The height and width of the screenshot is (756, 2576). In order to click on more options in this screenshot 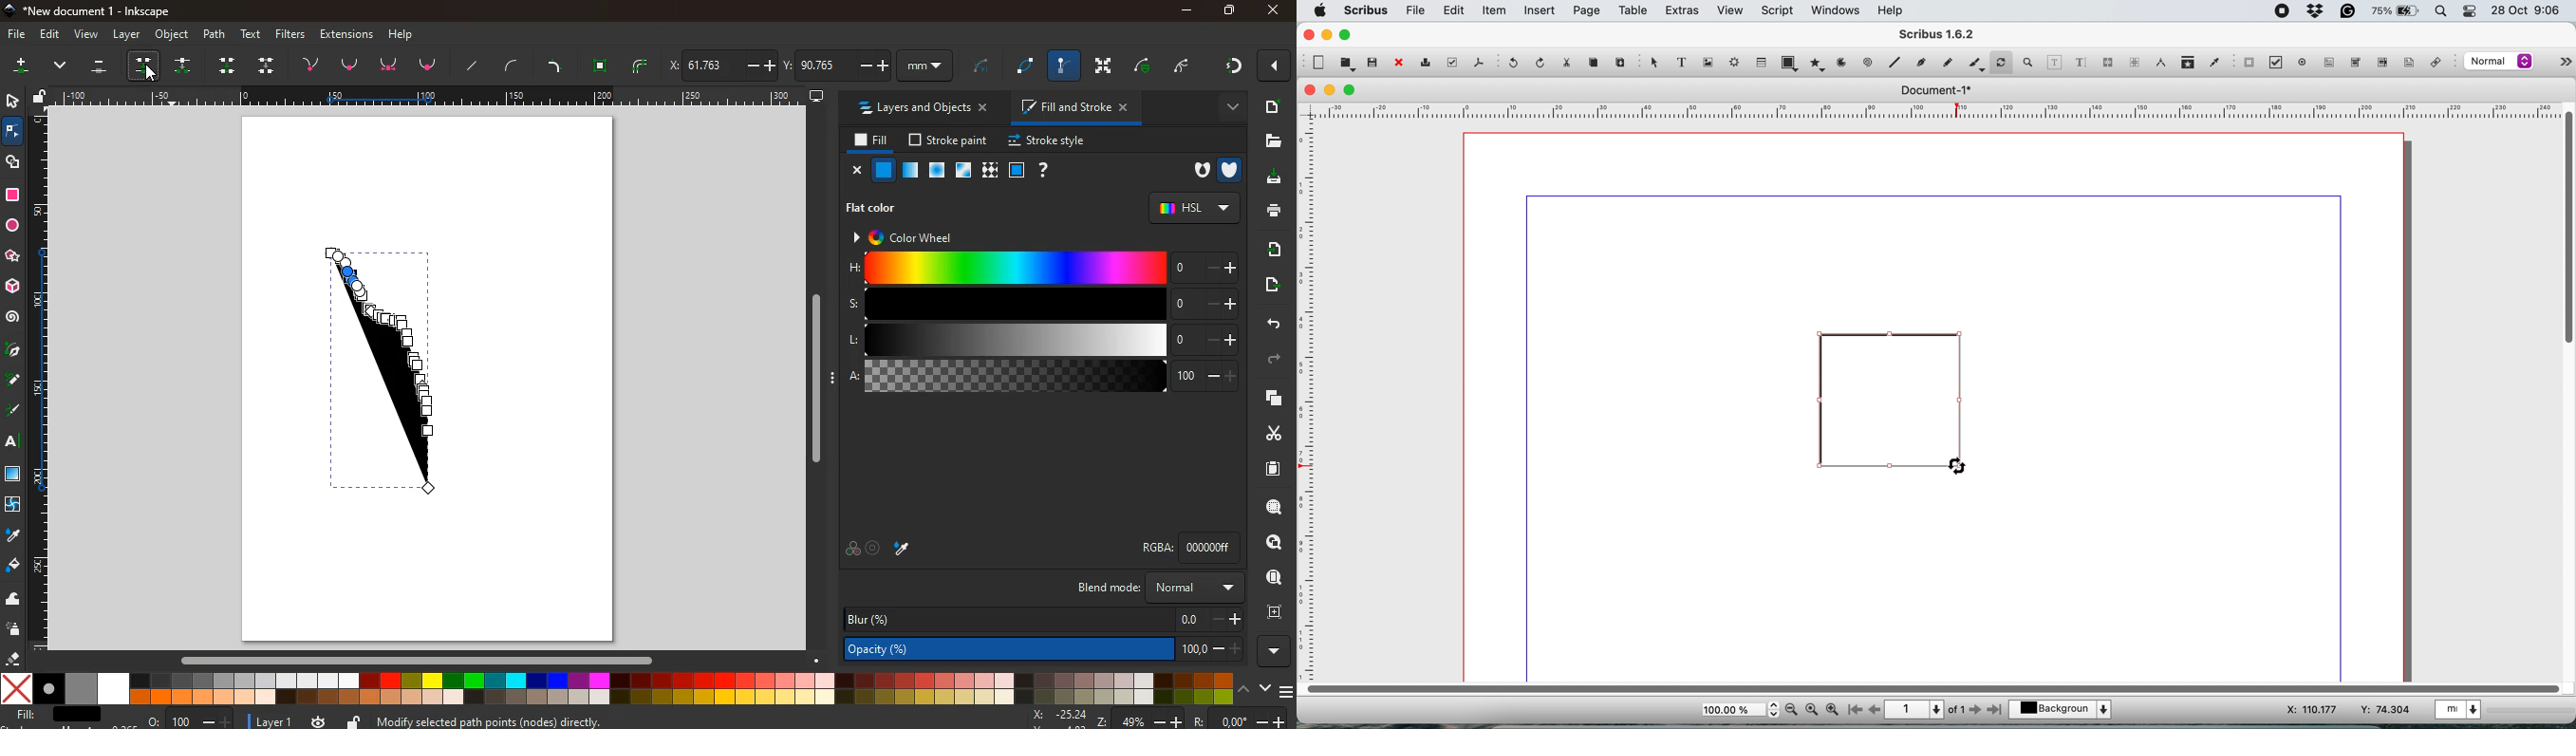, I will do `click(2562, 60)`.